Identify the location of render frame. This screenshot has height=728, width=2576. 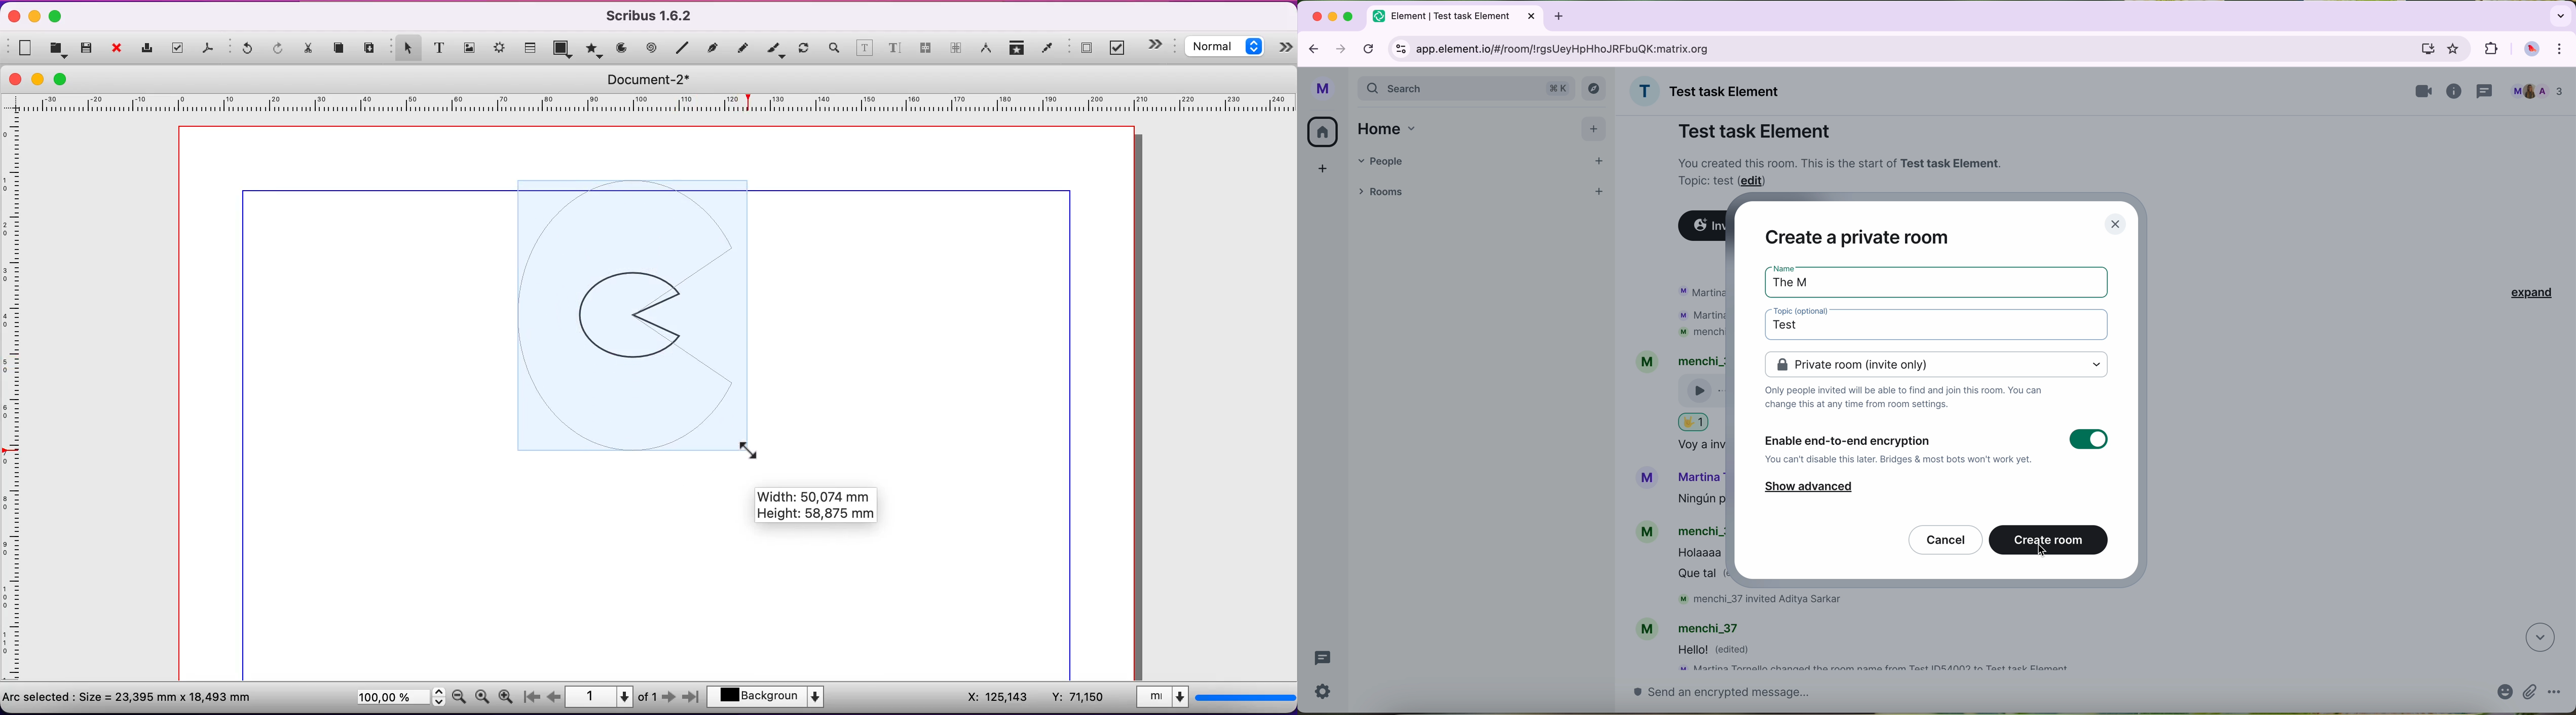
(501, 50).